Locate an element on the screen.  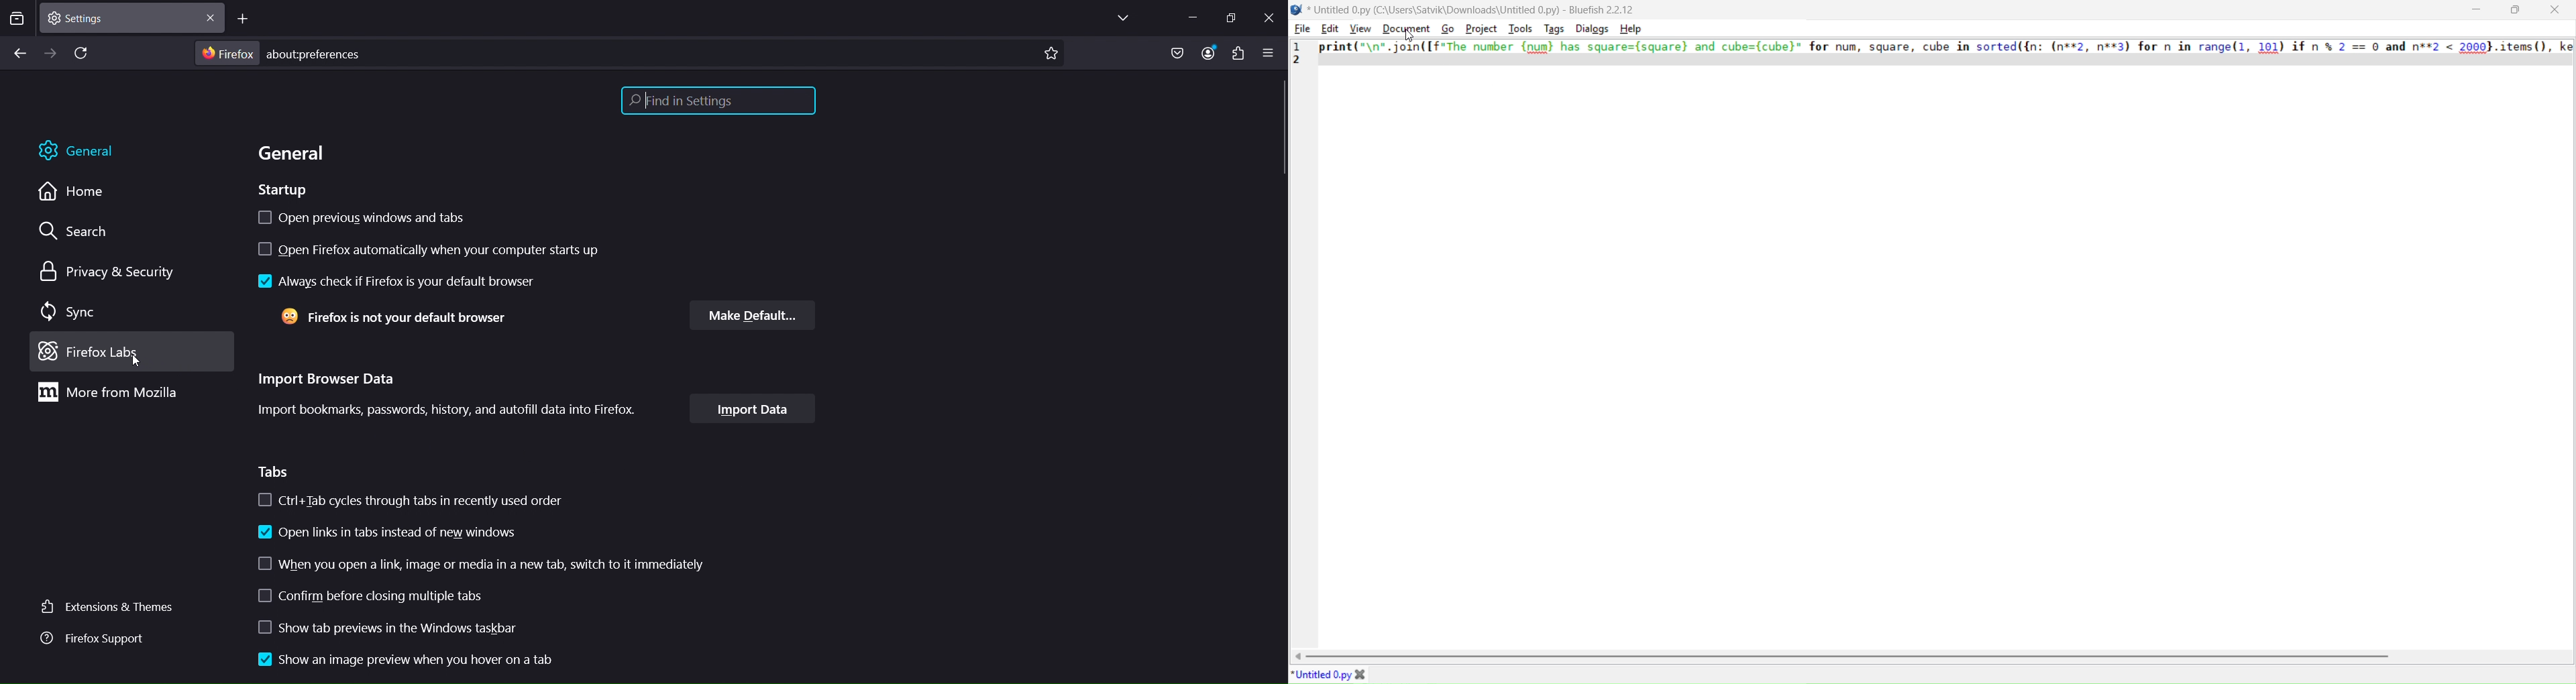
open links intabs instead of new windows is located at coordinates (387, 531).